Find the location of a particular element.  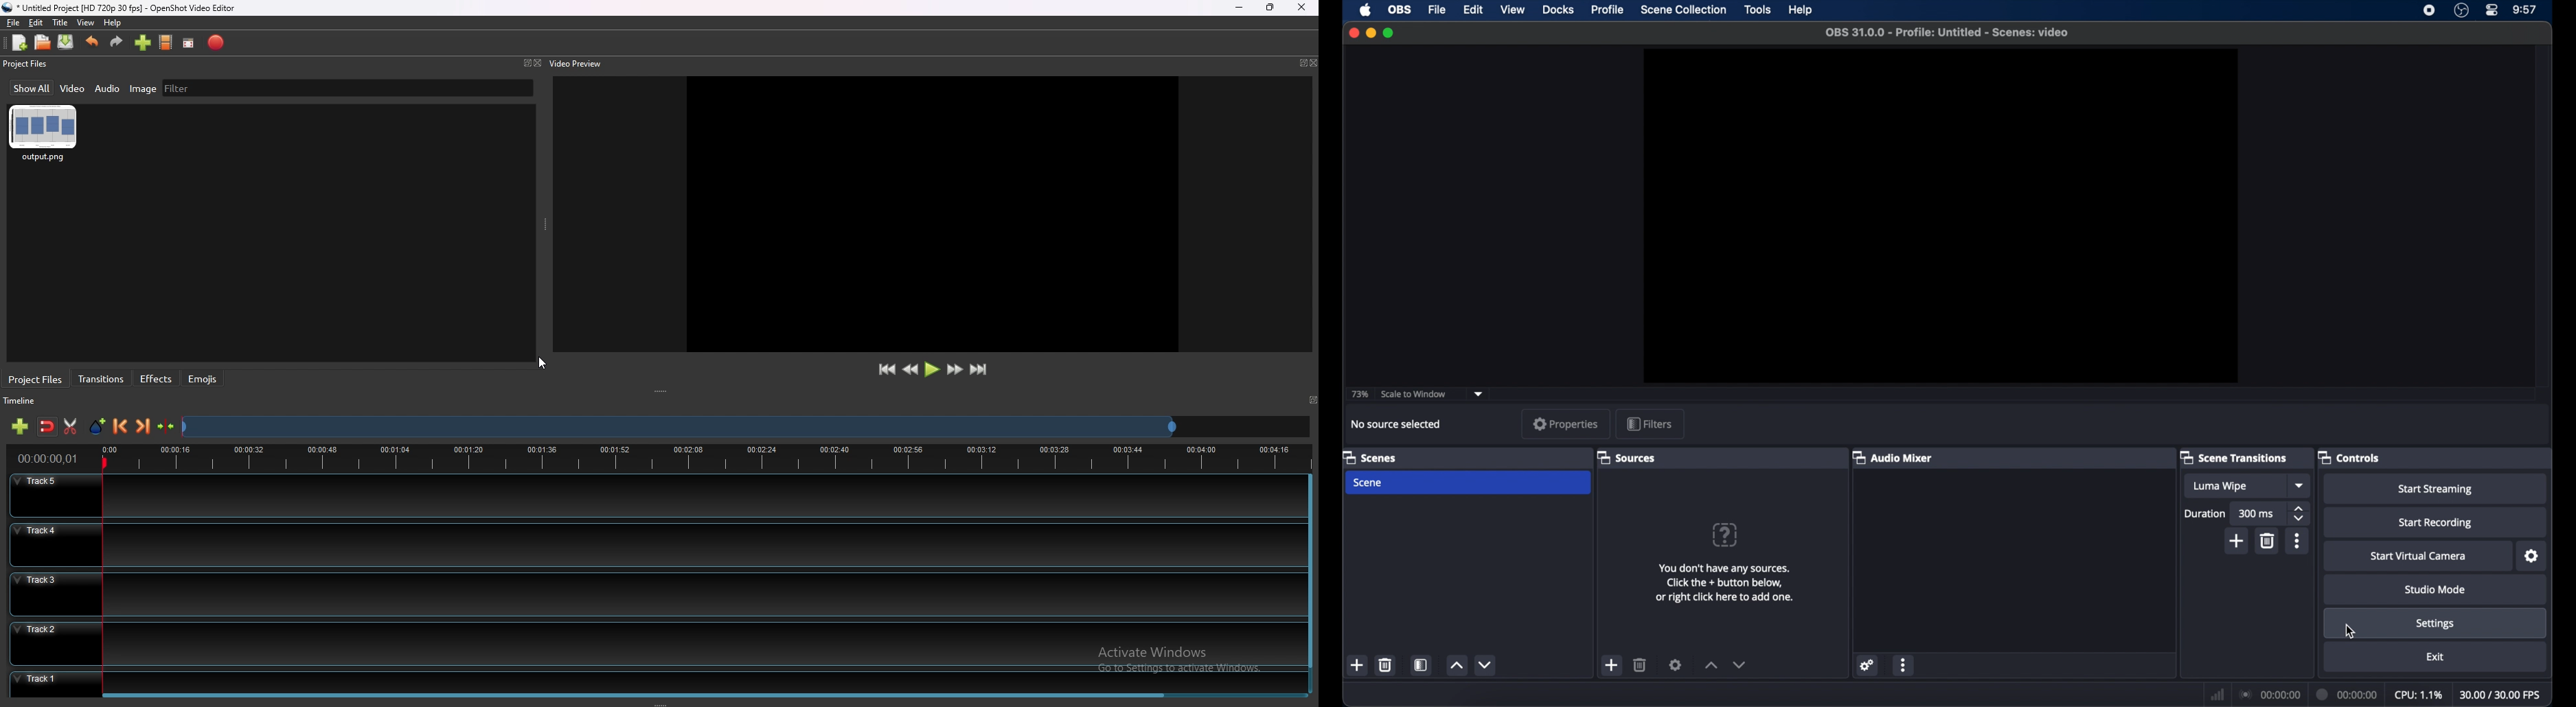

minimize is located at coordinates (1241, 8).